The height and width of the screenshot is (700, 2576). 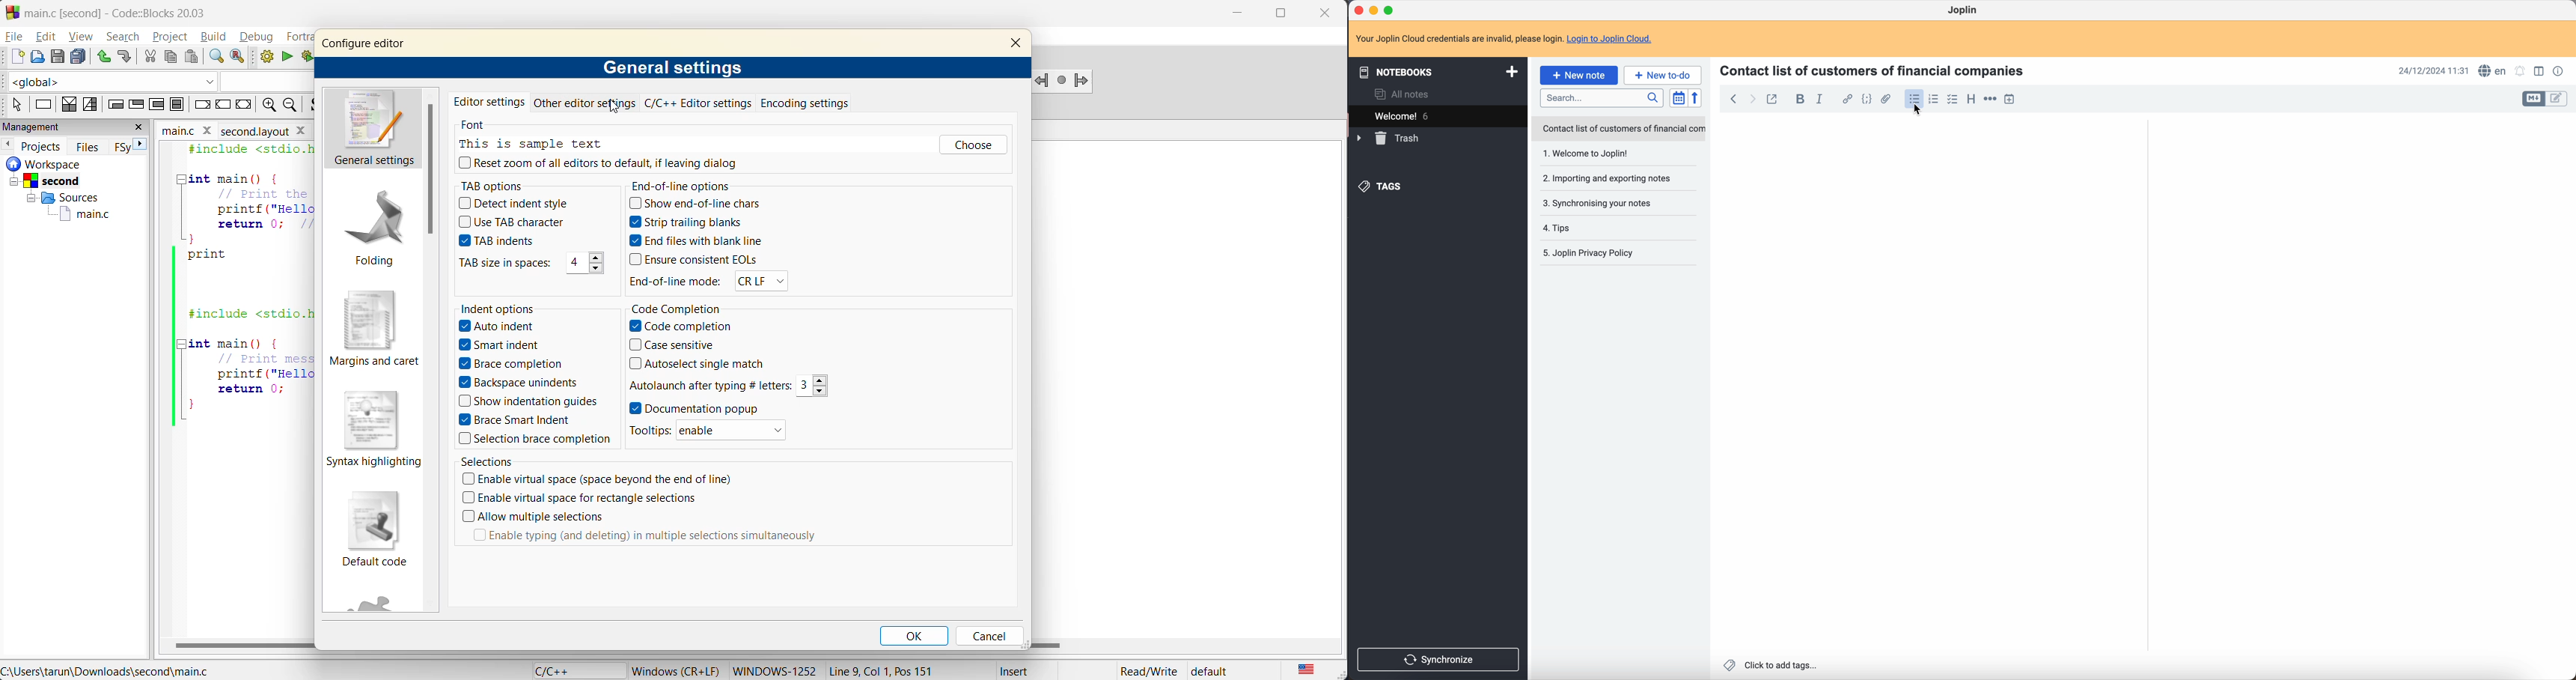 I want to click on close Joplin, so click(x=1358, y=9).